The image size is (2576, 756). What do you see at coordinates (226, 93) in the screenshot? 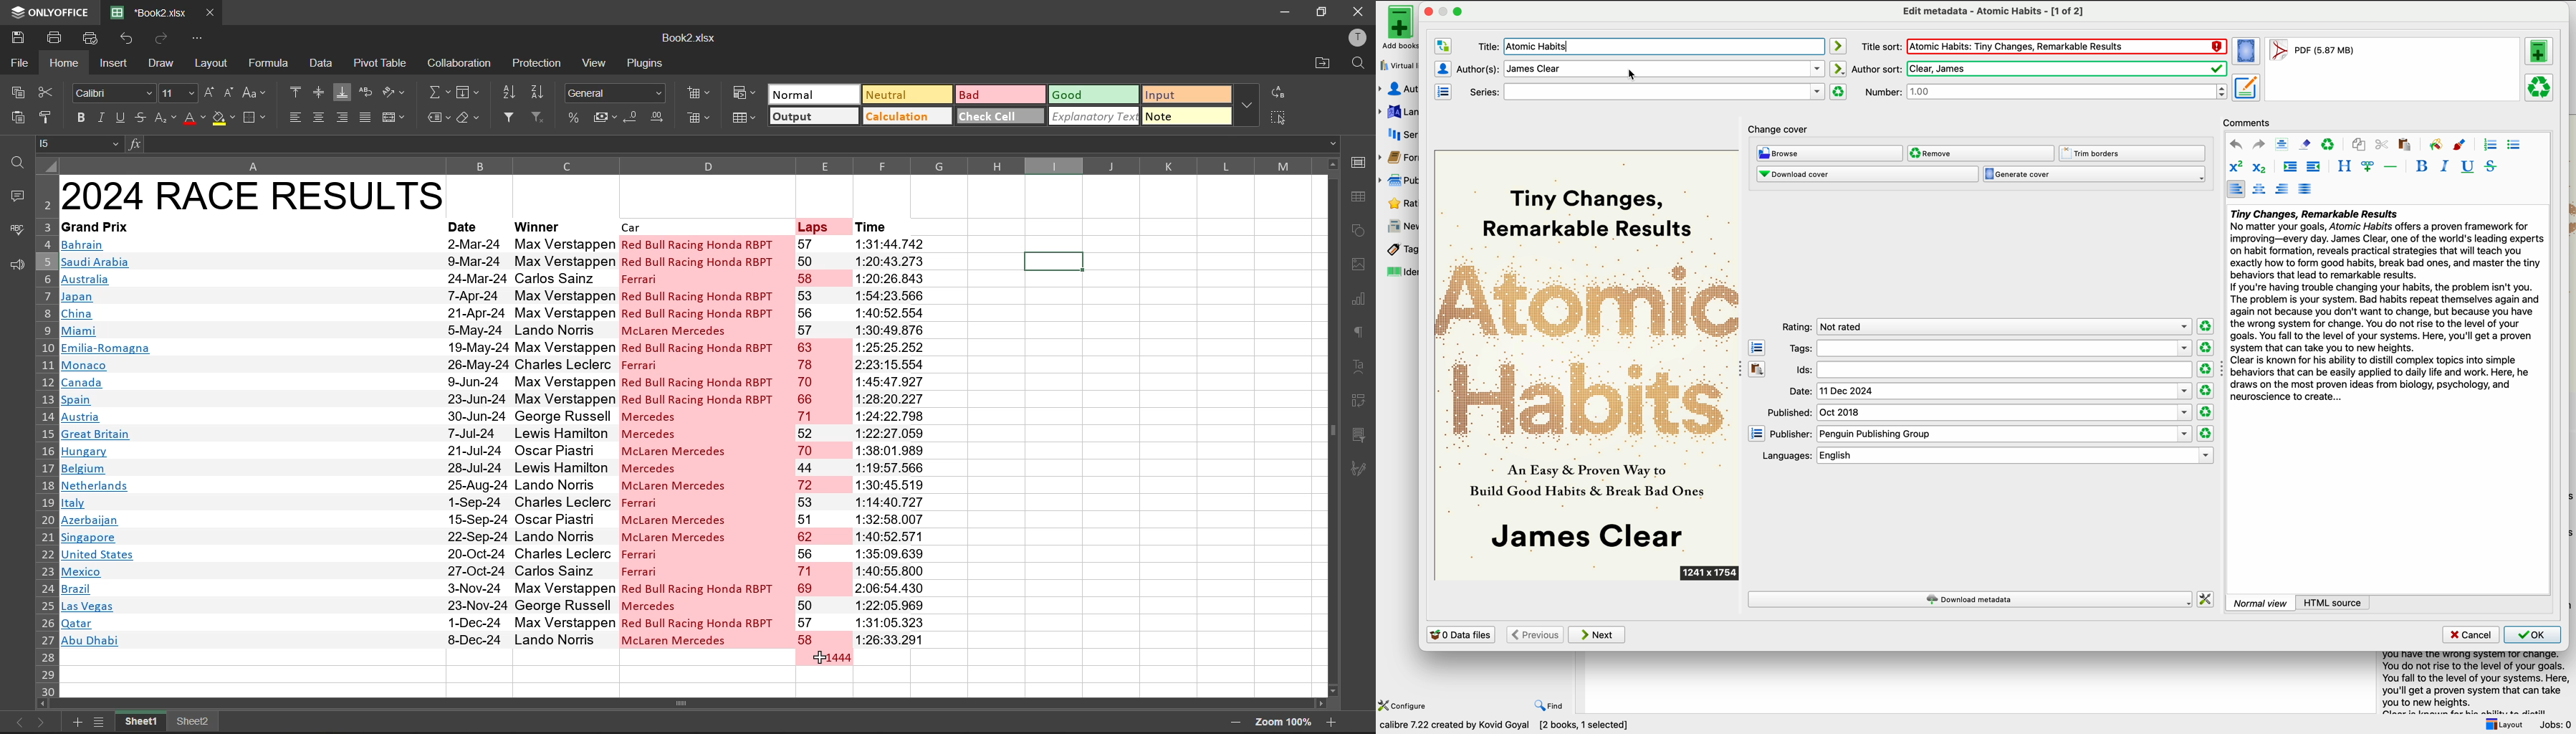
I see `decrement size` at bounding box center [226, 93].